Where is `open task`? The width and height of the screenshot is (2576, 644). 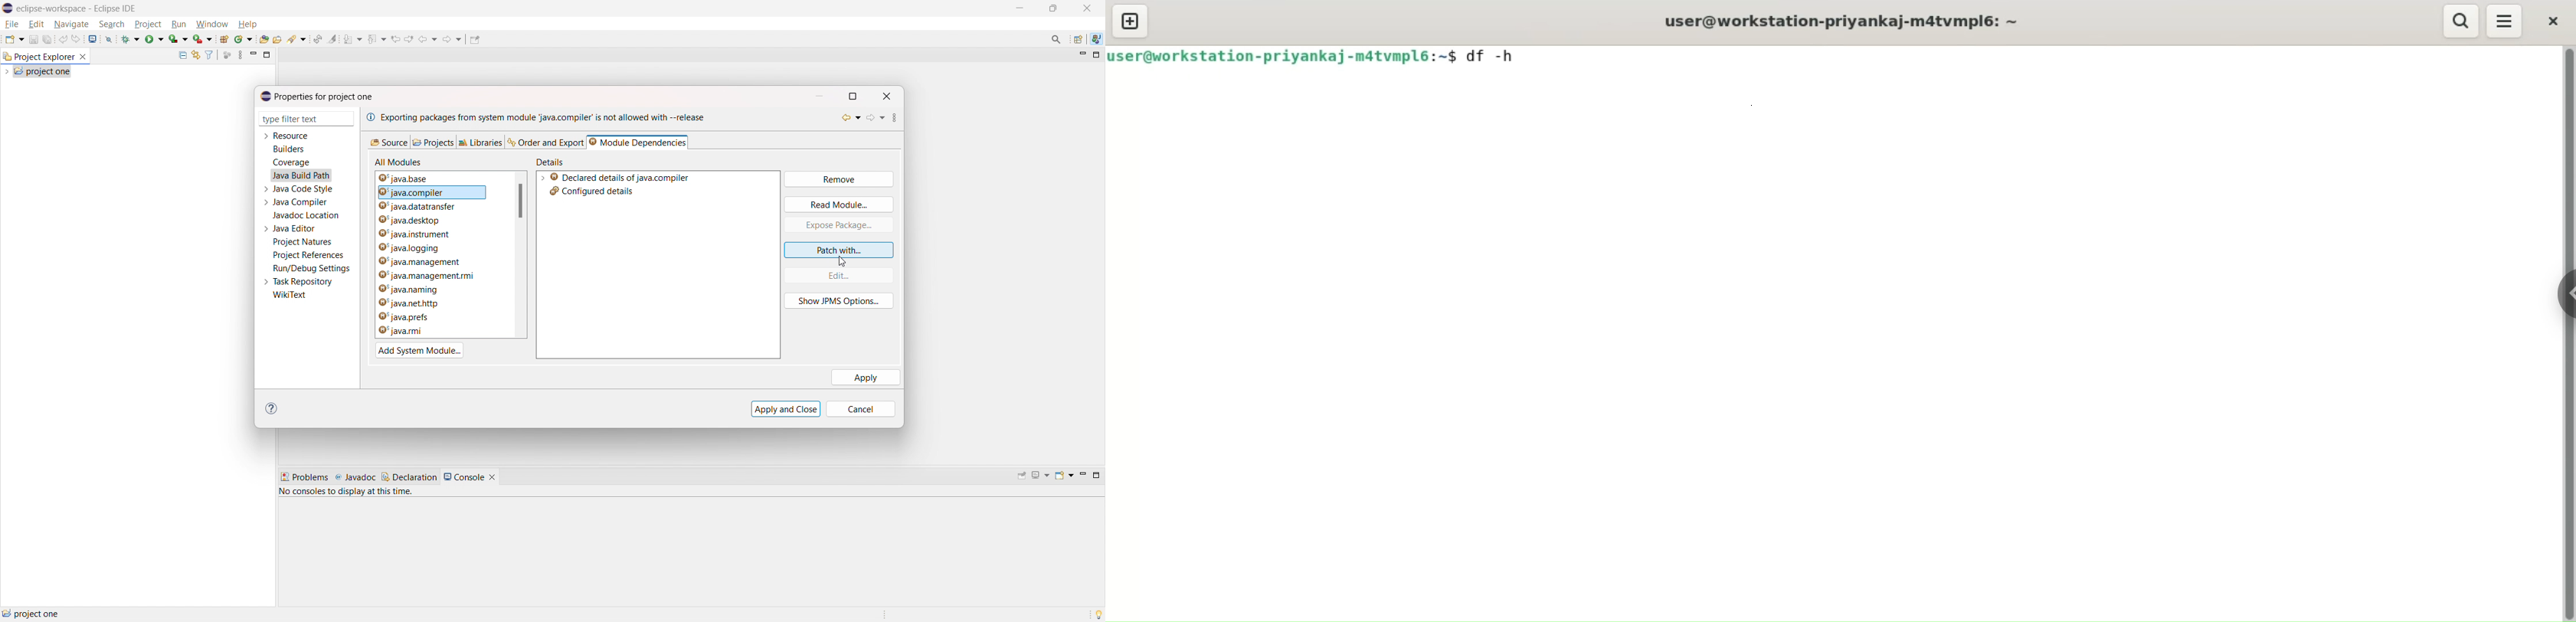 open task is located at coordinates (278, 39).